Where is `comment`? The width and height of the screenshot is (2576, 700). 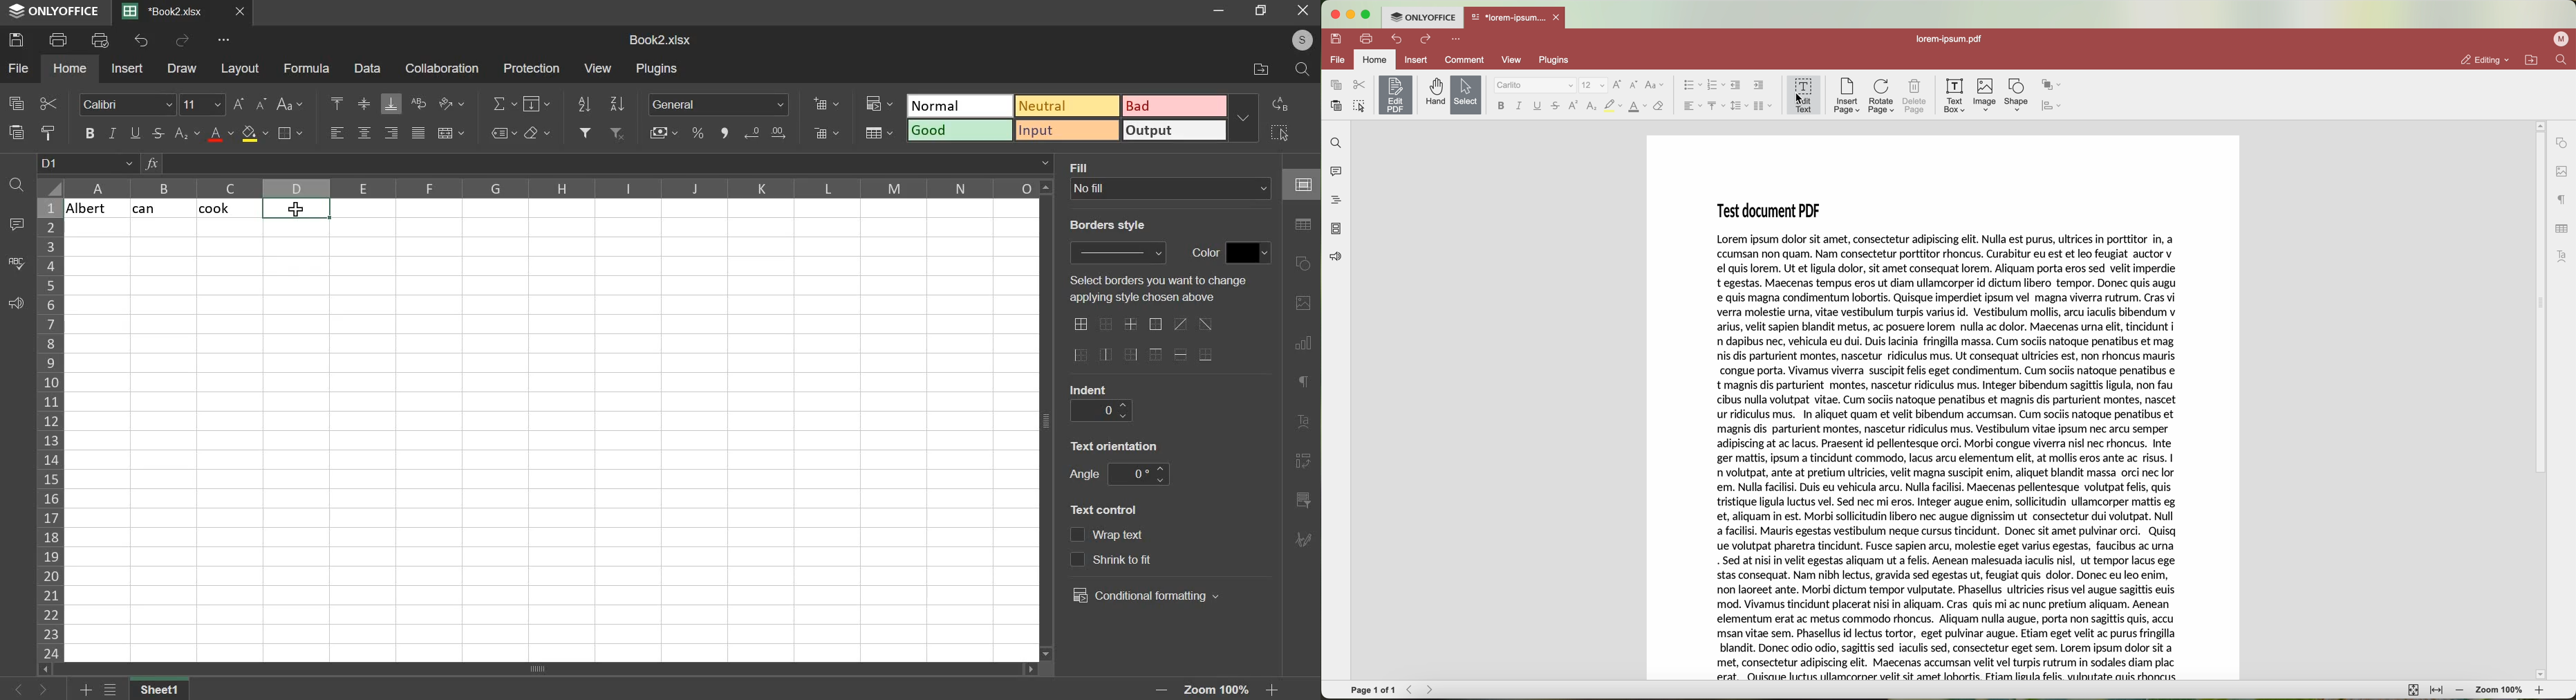
comment is located at coordinates (16, 224).